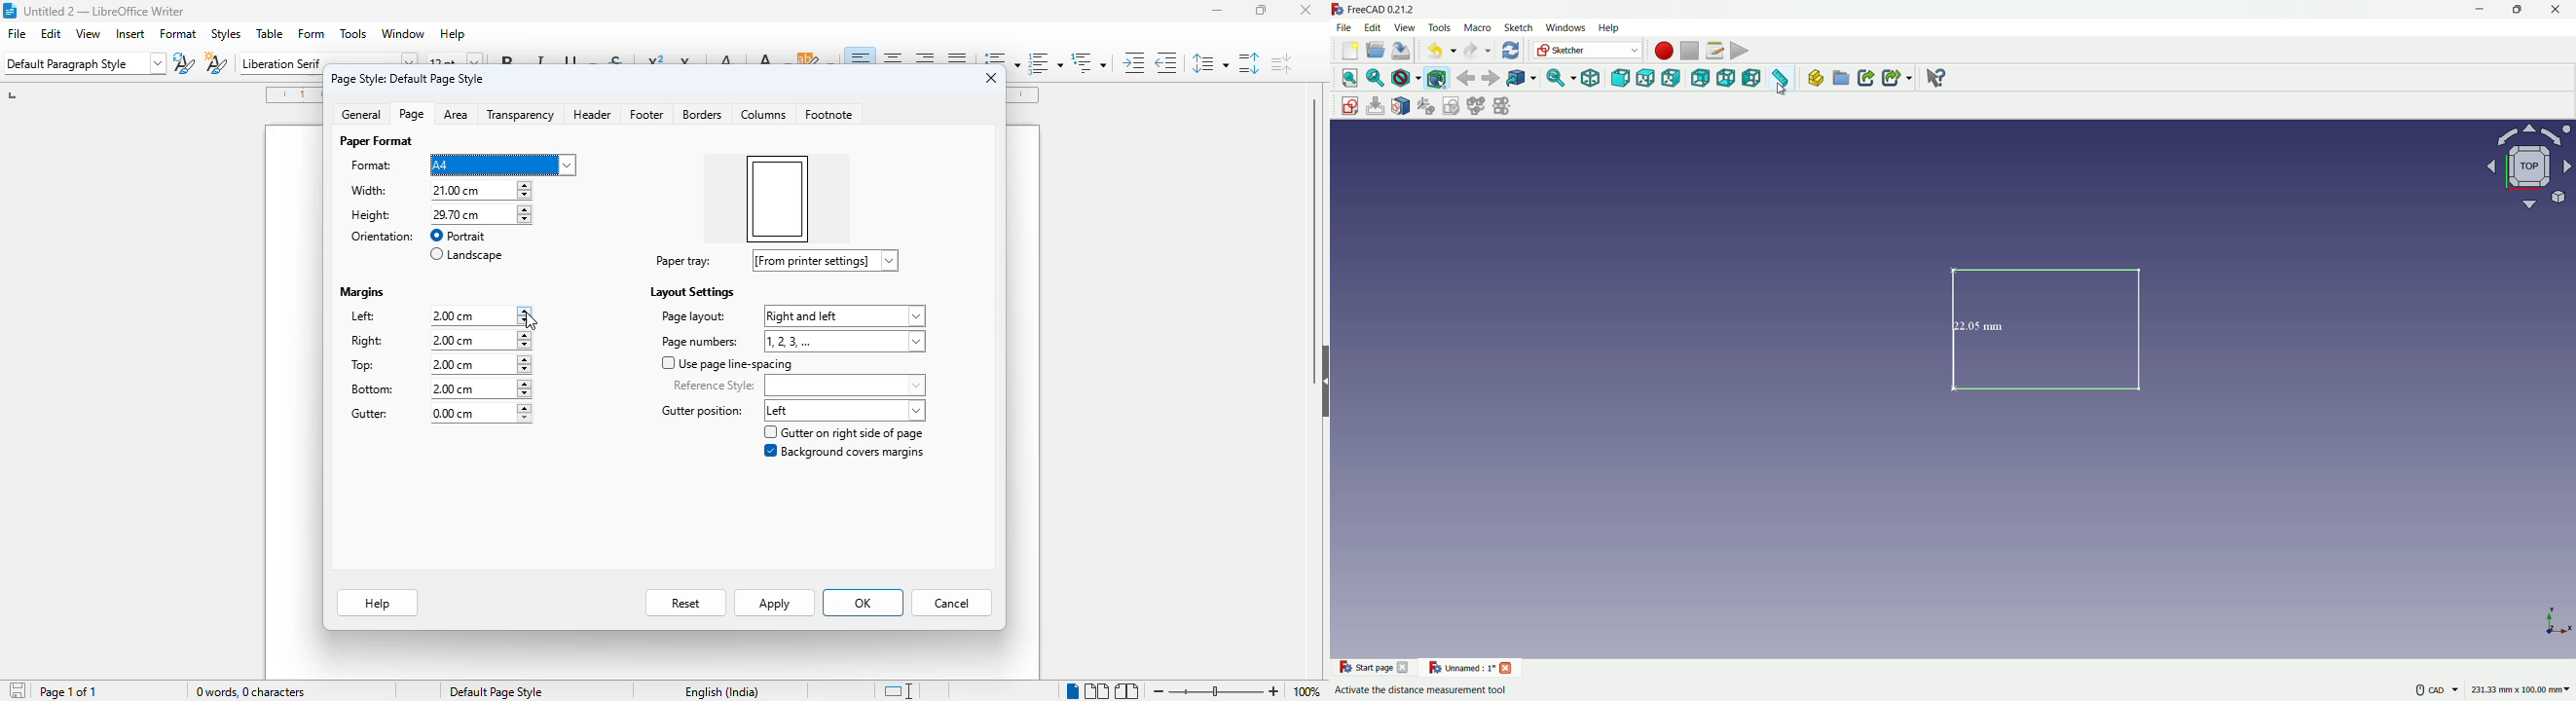 The height and width of the screenshot is (728, 2576). Describe the element at coordinates (88, 33) in the screenshot. I see `view` at that location.